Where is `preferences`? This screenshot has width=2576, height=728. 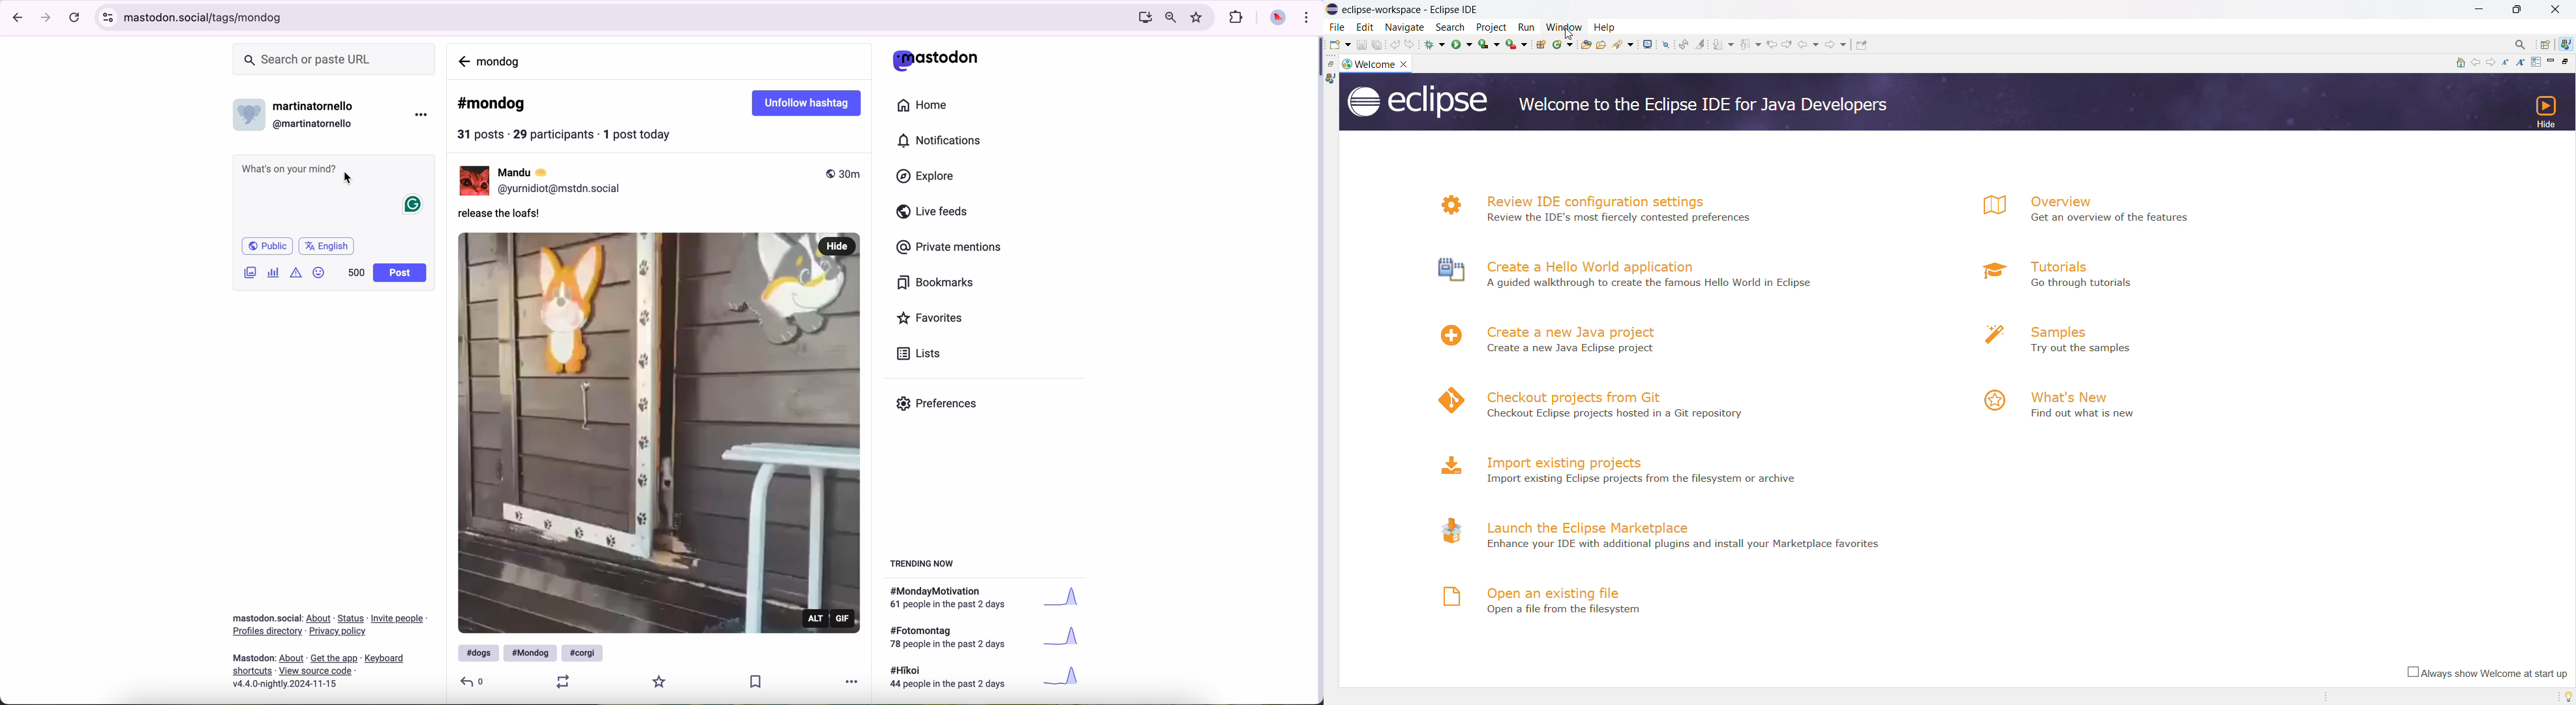 preferences is located at coordinates (938, 405).